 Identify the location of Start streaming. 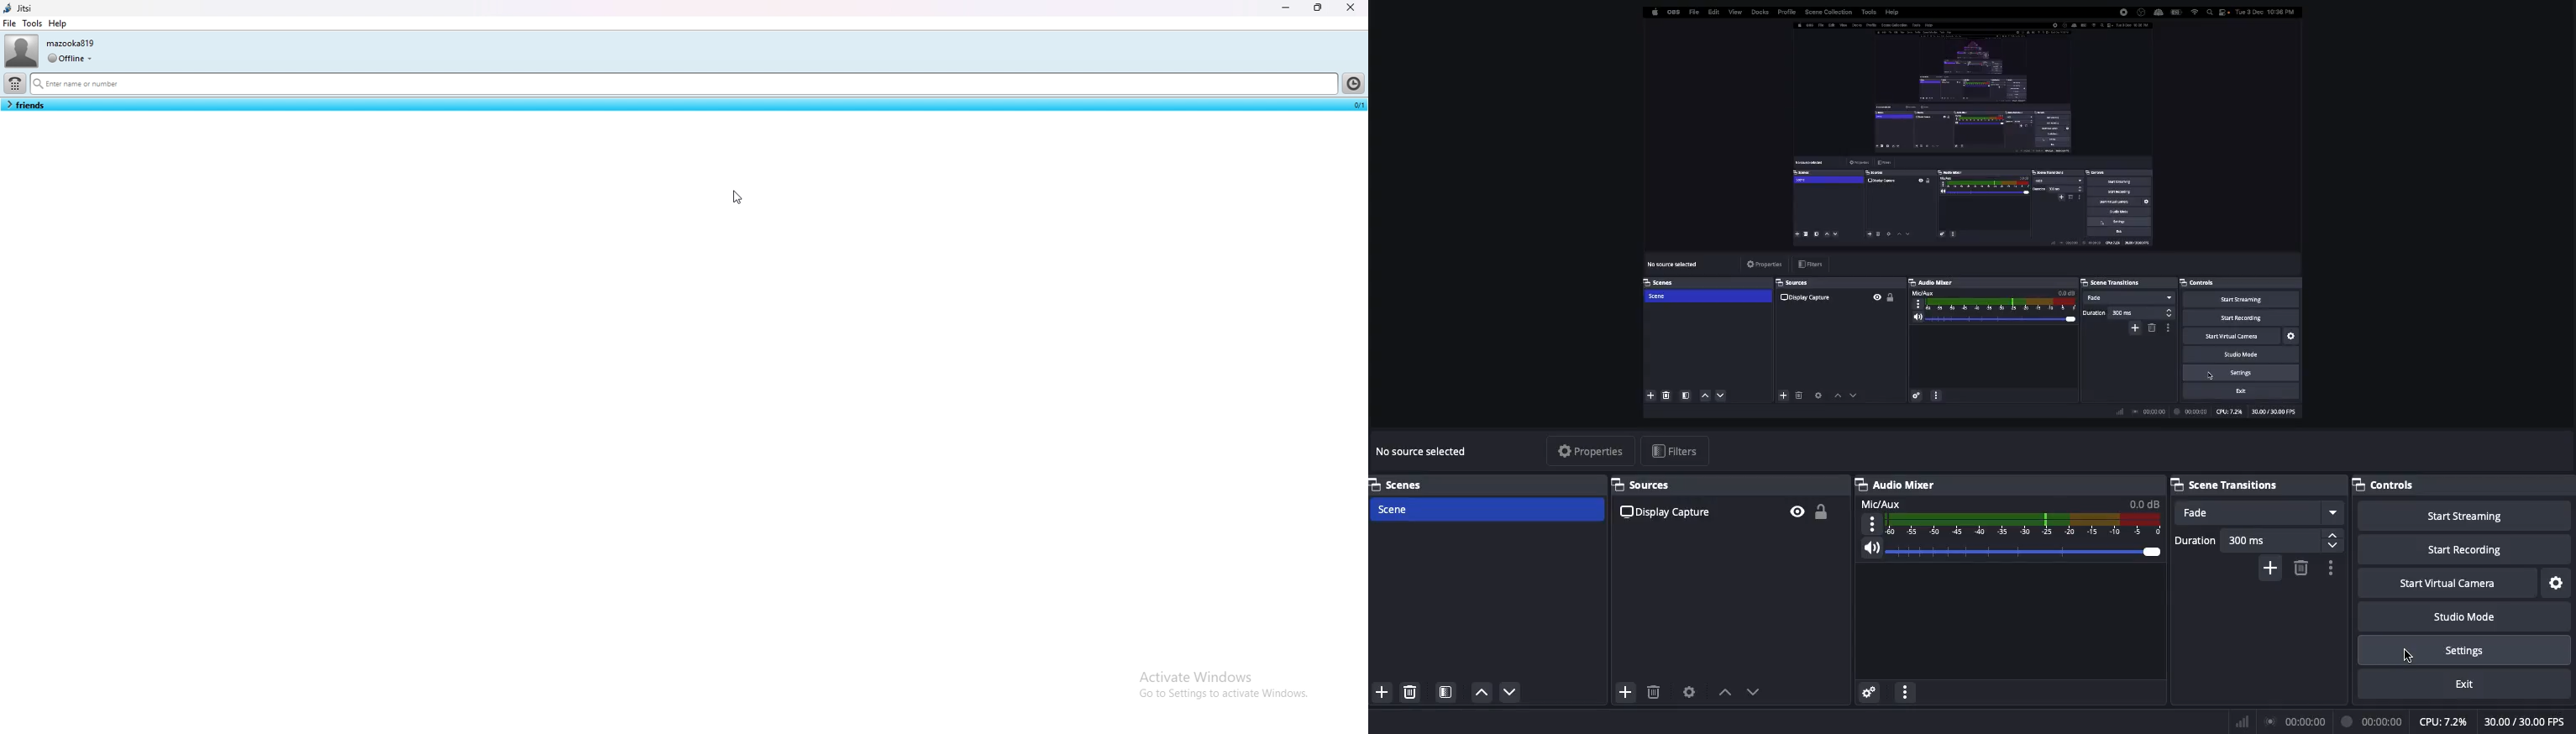
(2467, 517).